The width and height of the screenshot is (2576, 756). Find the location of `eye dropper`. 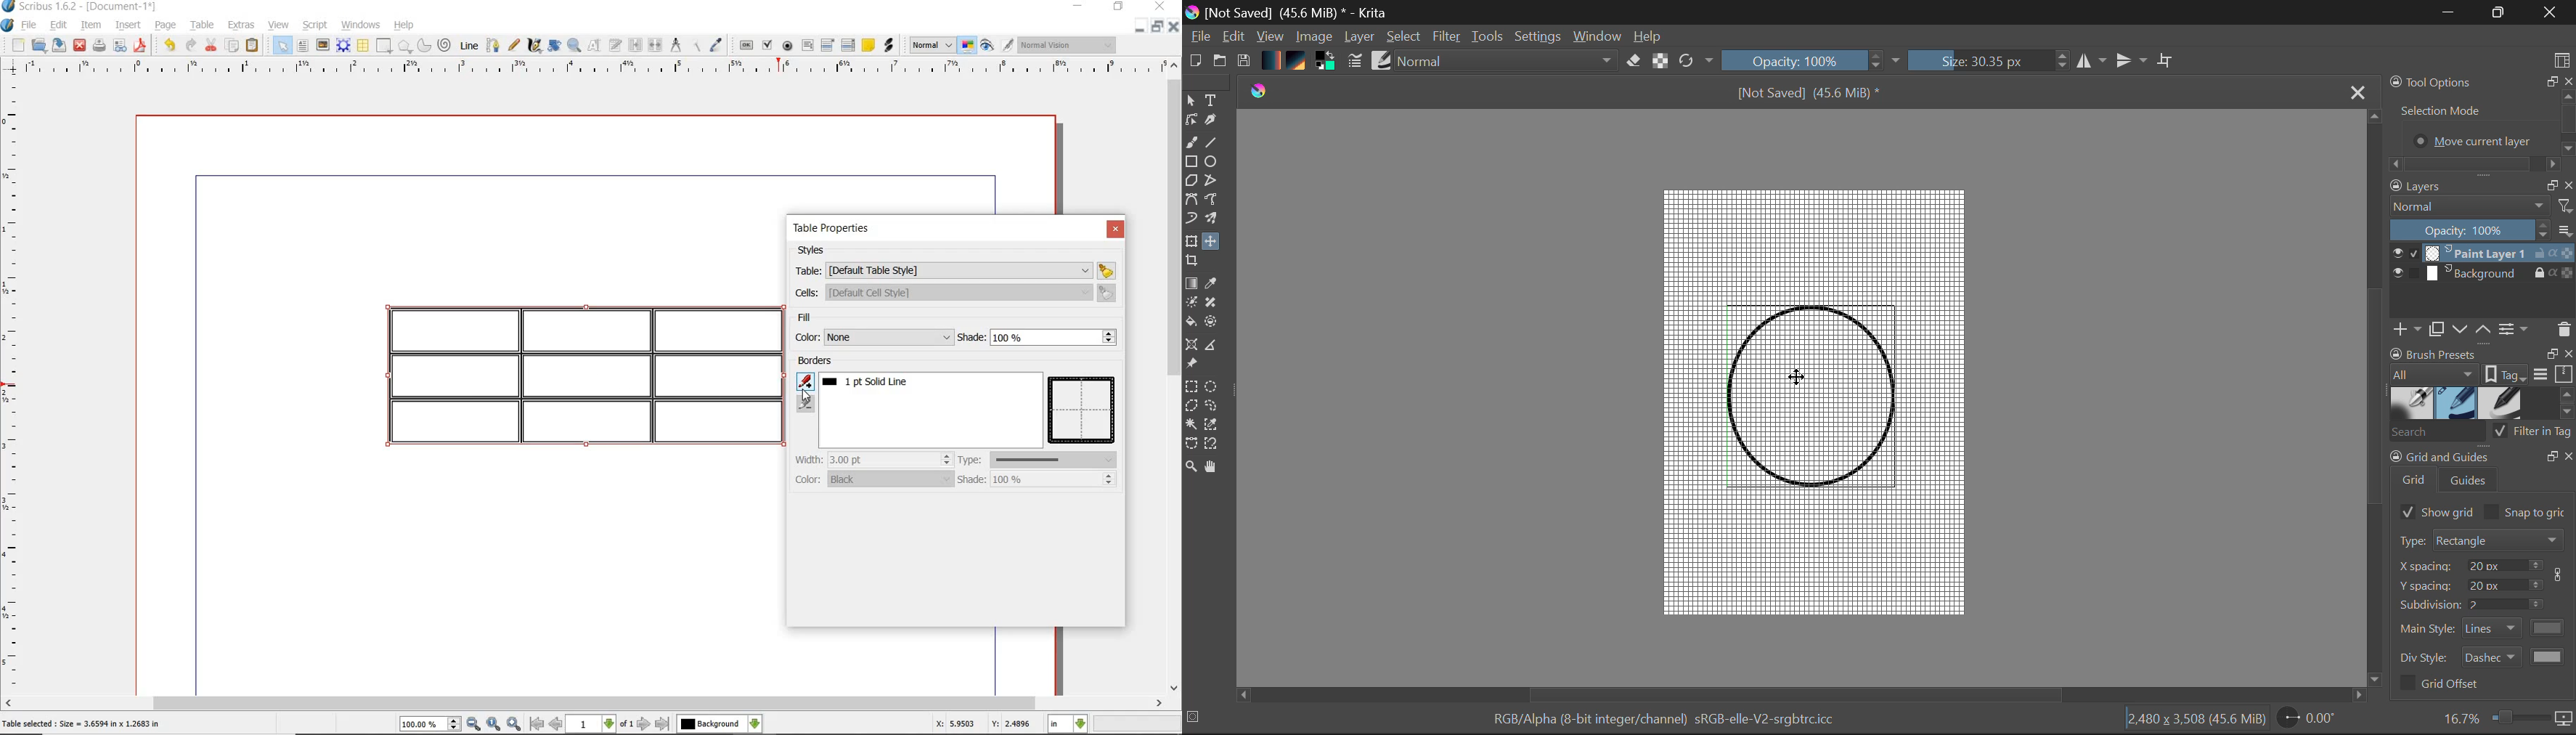

eye dropper is located at coordinates (717, 46).